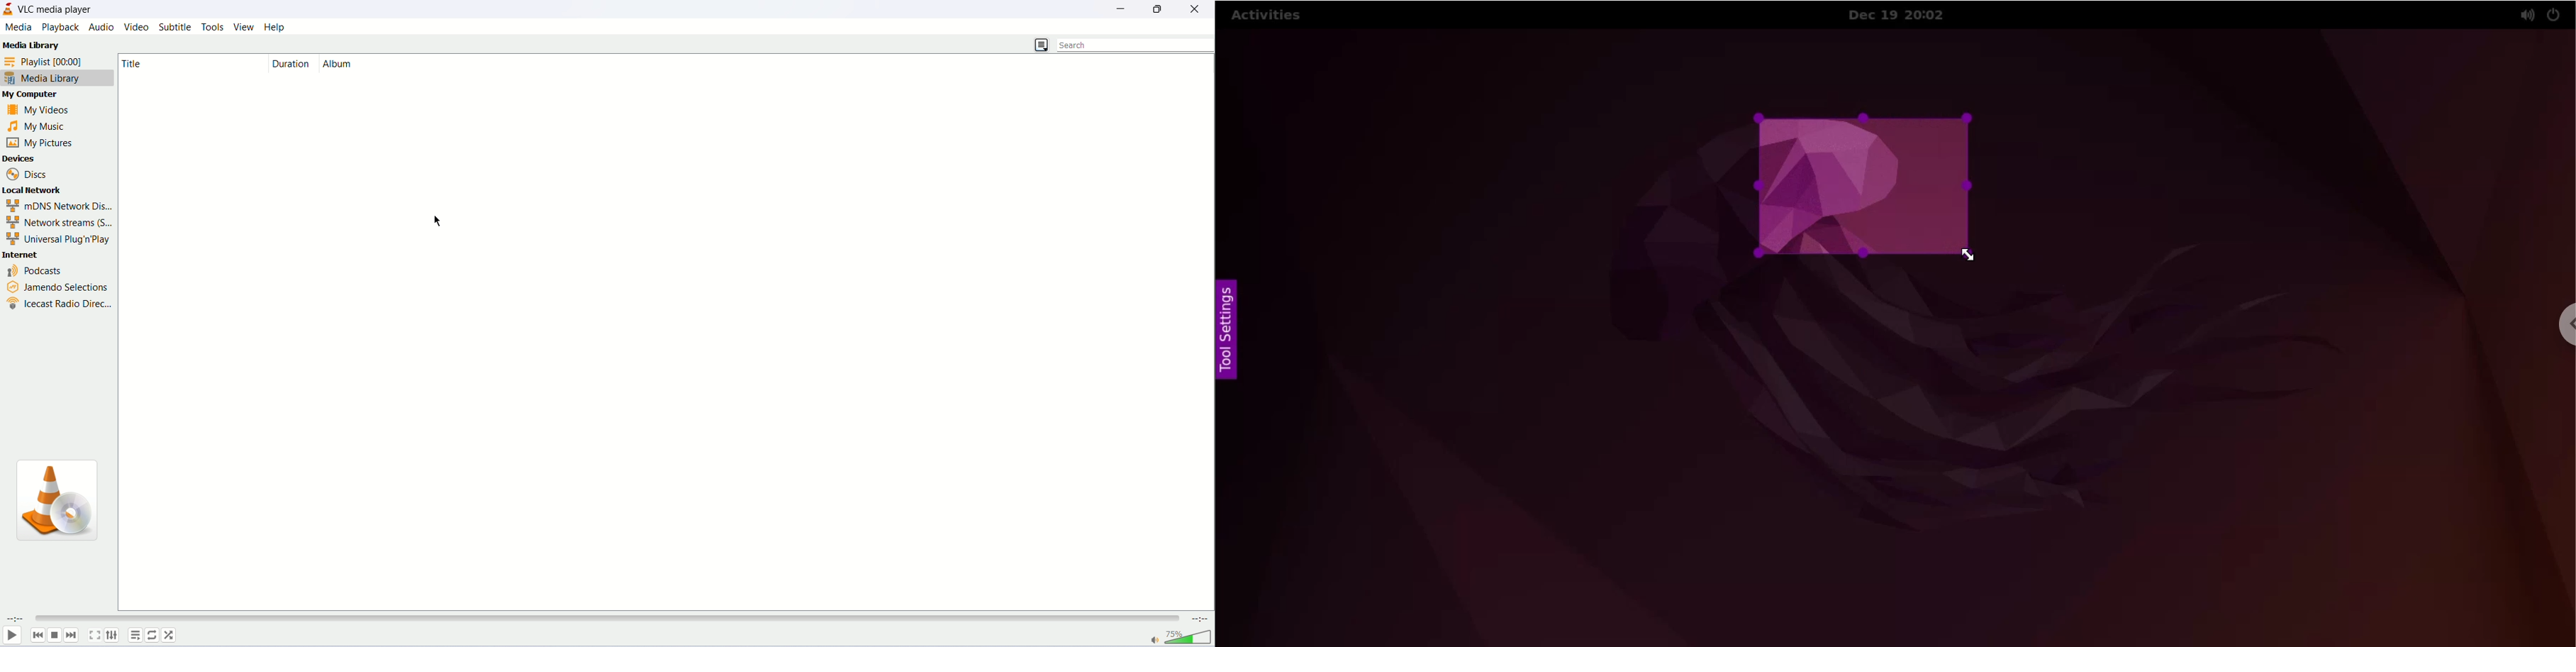 The width and height of the screenshot is (2576, 672). Describe the element at coordinates (40, 127) in the screenshot. I see `my music` at that location.